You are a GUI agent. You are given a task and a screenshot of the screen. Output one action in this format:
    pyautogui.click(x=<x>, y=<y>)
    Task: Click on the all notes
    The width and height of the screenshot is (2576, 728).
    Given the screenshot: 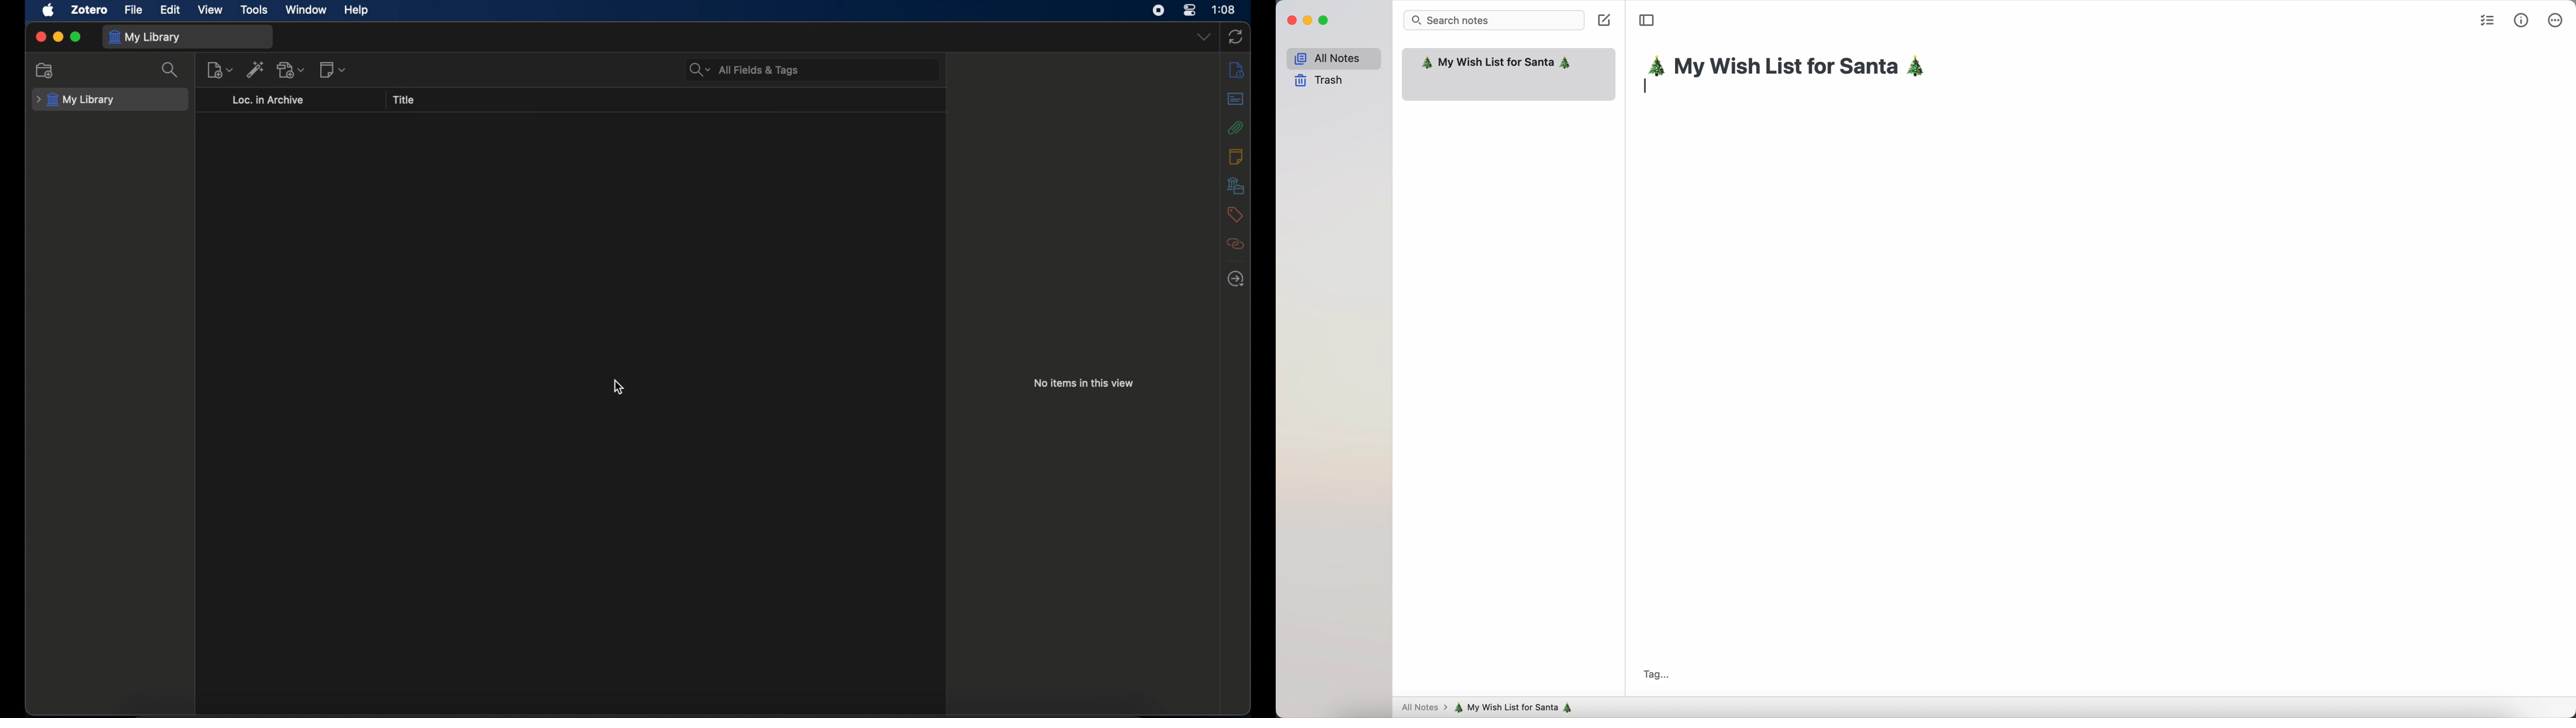 What is the action you would take?
    pyautogui.click(x=1422, y=708)
    